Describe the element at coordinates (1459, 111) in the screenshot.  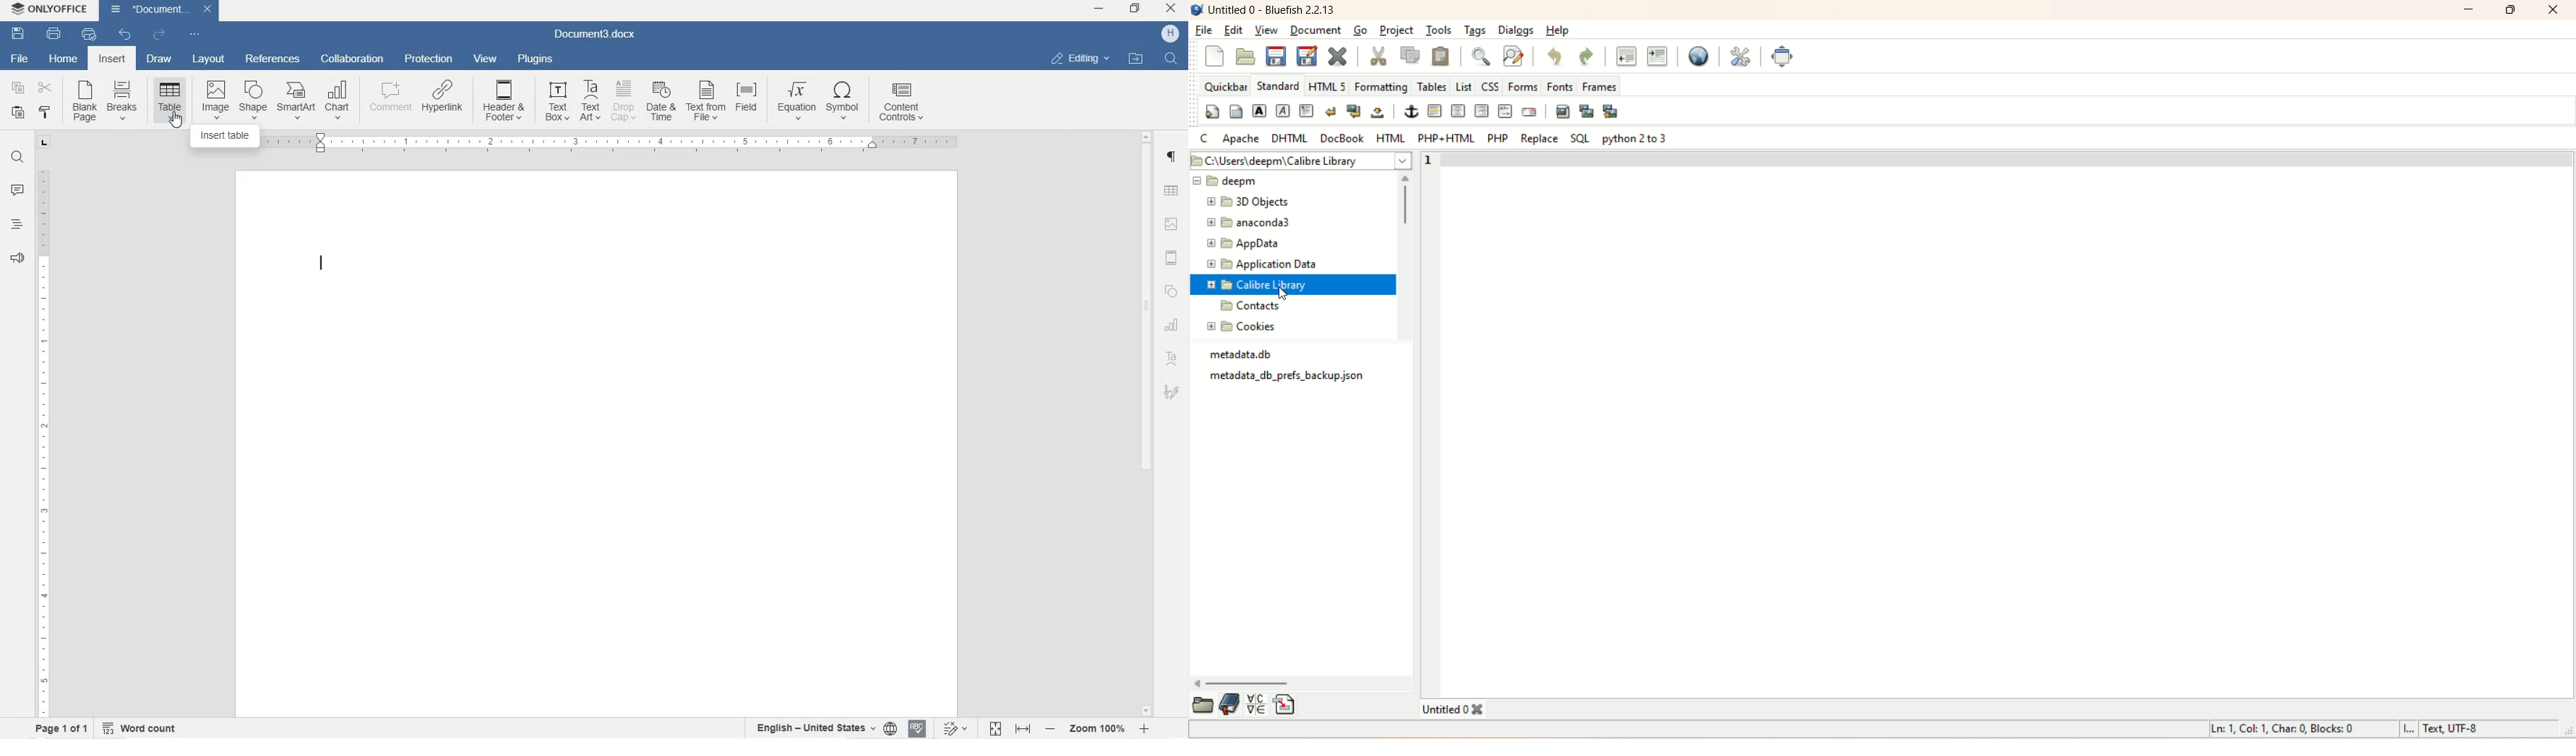
I see `center` at that location.